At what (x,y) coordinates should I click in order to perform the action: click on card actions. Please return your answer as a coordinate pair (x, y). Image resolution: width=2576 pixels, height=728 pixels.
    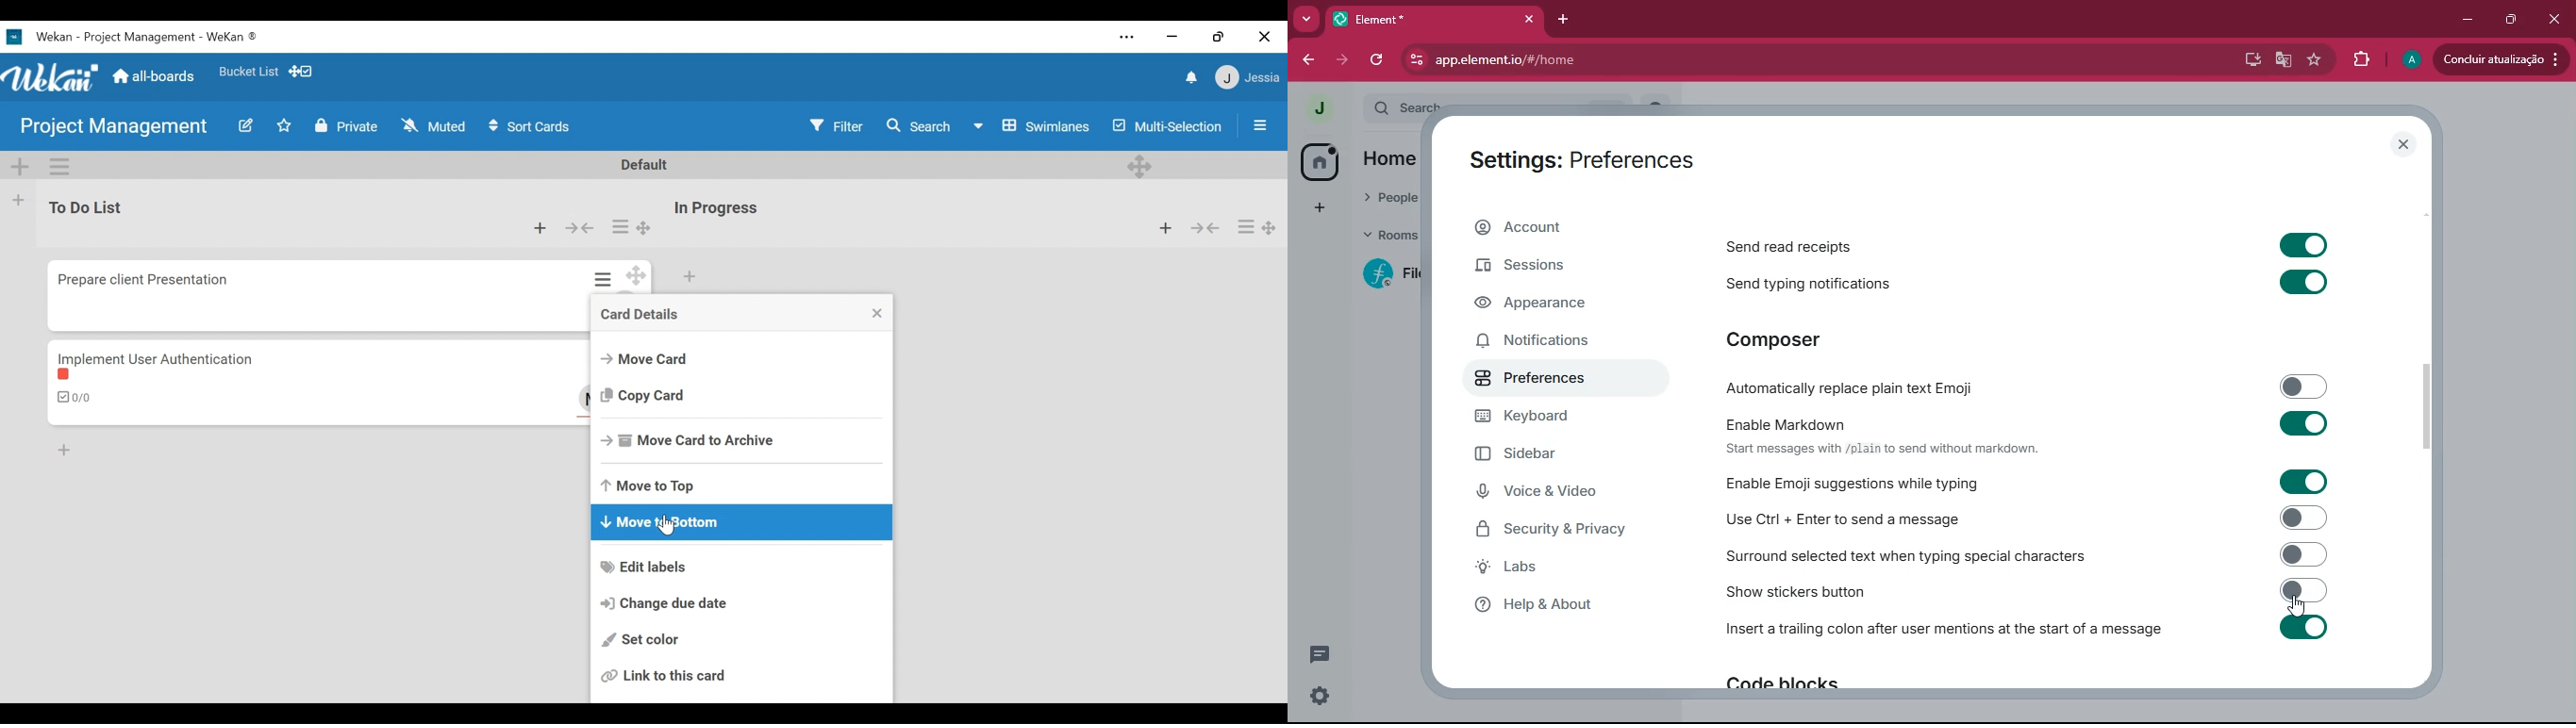
    Looking at the image, I should click on (621, 227).